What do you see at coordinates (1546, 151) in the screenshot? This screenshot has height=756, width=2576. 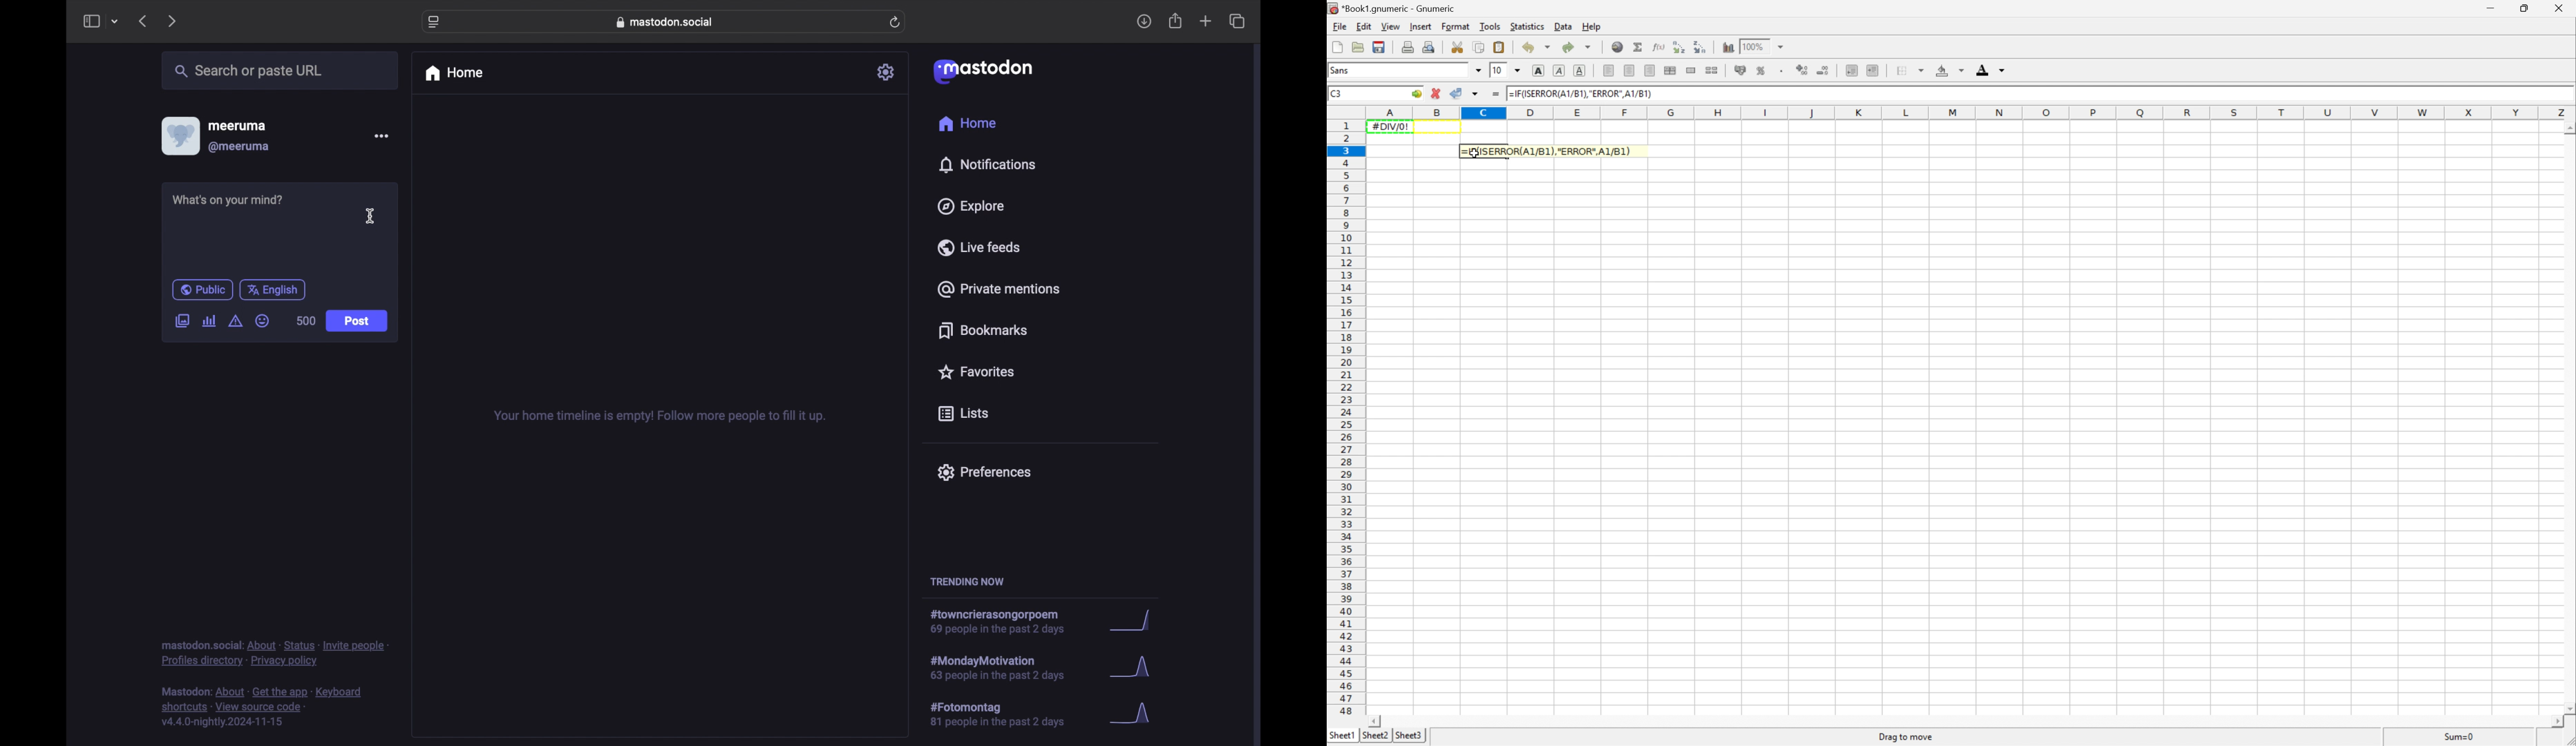 I see `=IF(ISERROR(A1/B1),"Error",A1/B1)` at bounding box center [1546, 151].